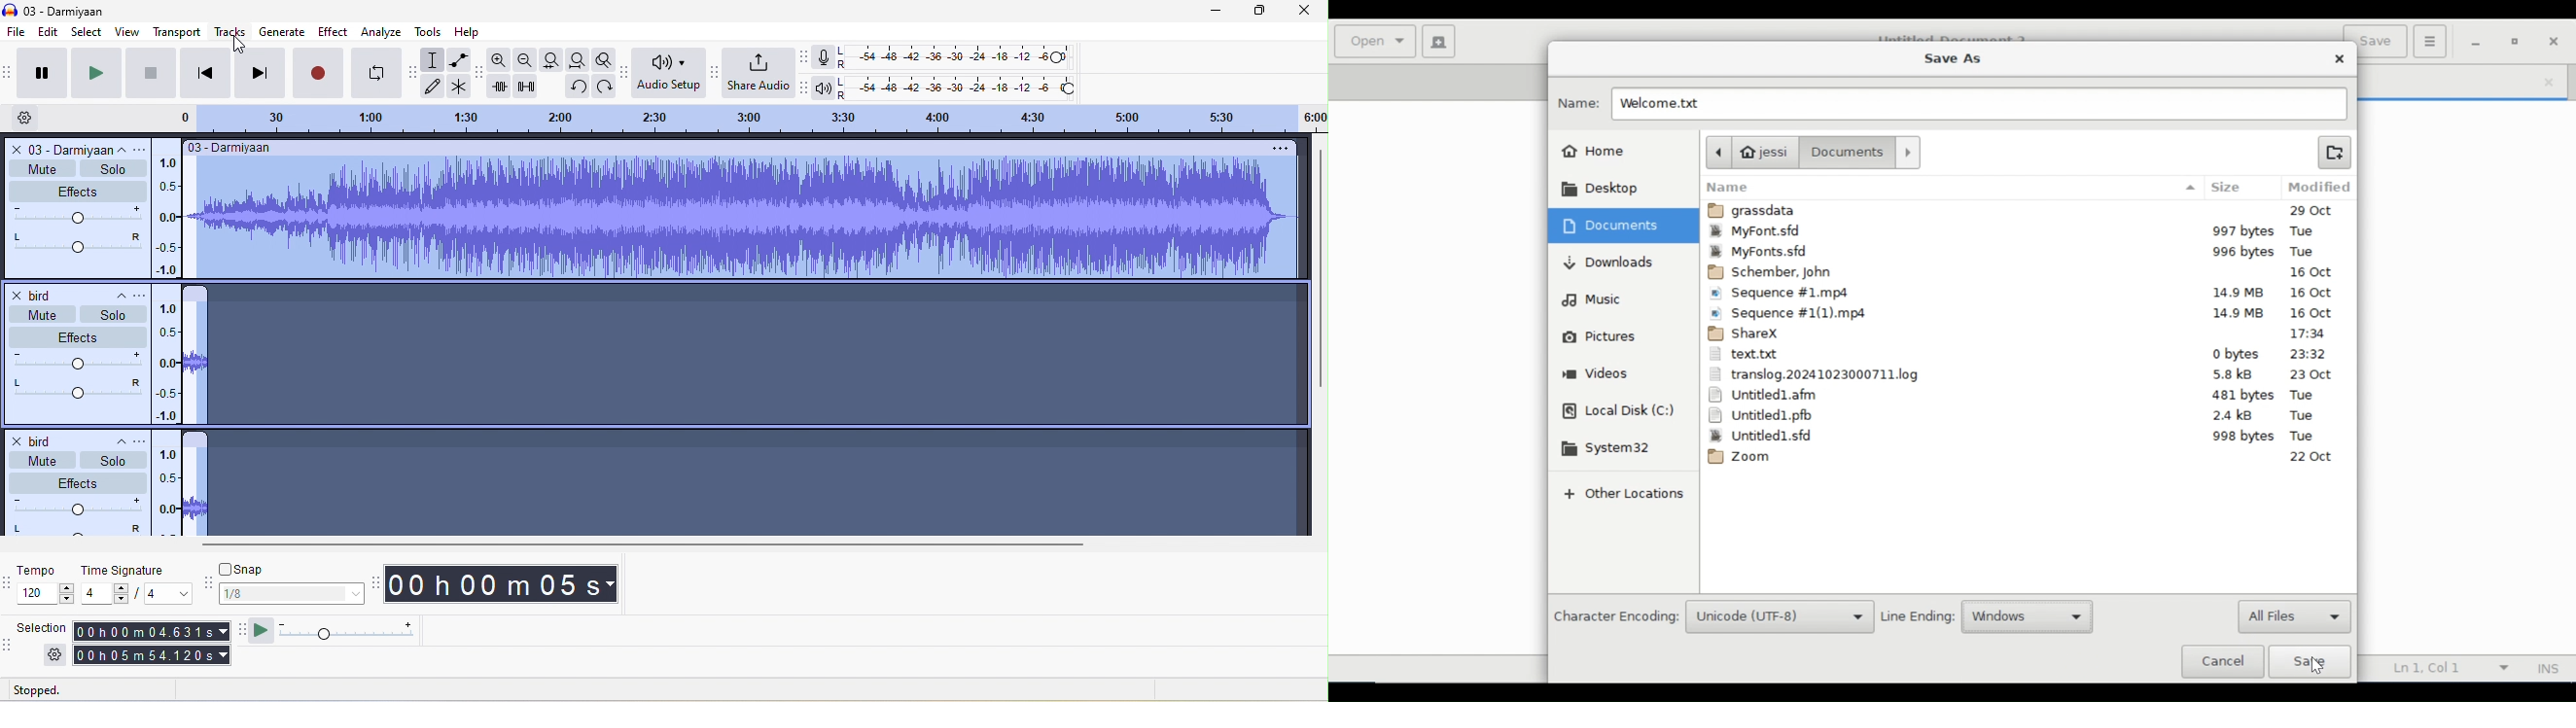 The width and height of the screenshot is (2576, 728). What do you see at coordinates (44, 644) in the screenshot?
I see `selection` at bounding box center [44, 644].